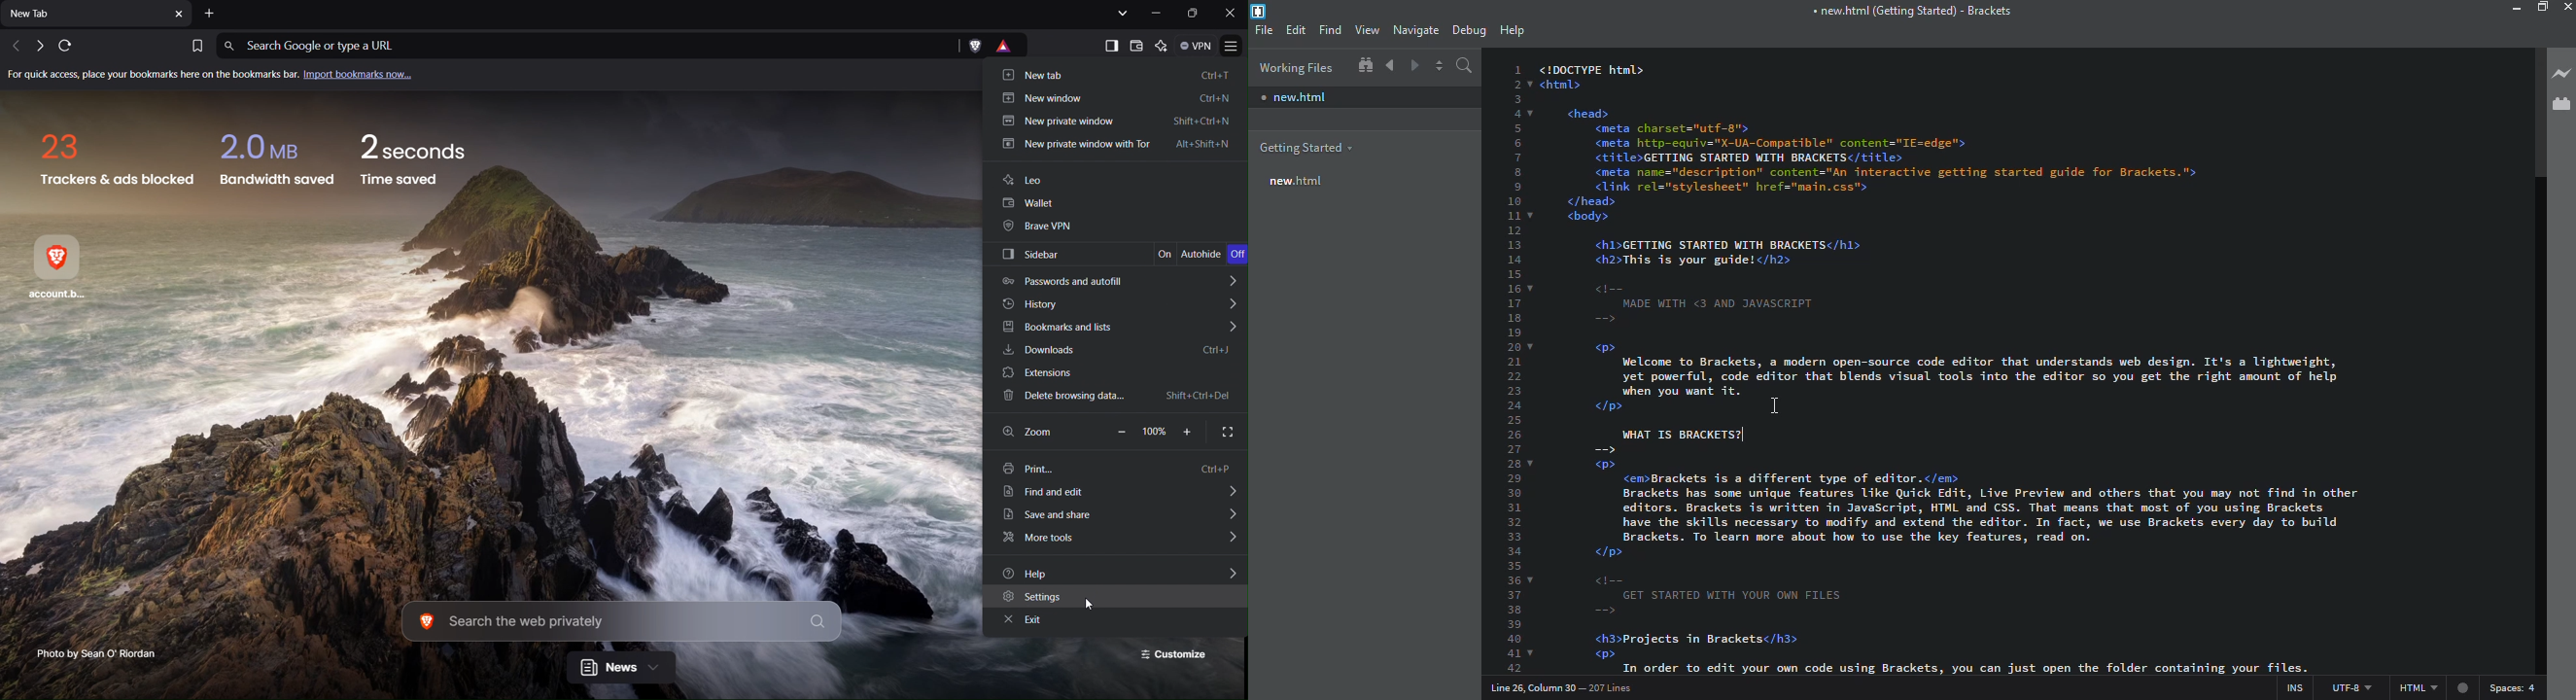 The image size is (2576, 700). Describe the element at coordinates (1154, 431) in the screenshot. I see `Zoom Value` at that location.